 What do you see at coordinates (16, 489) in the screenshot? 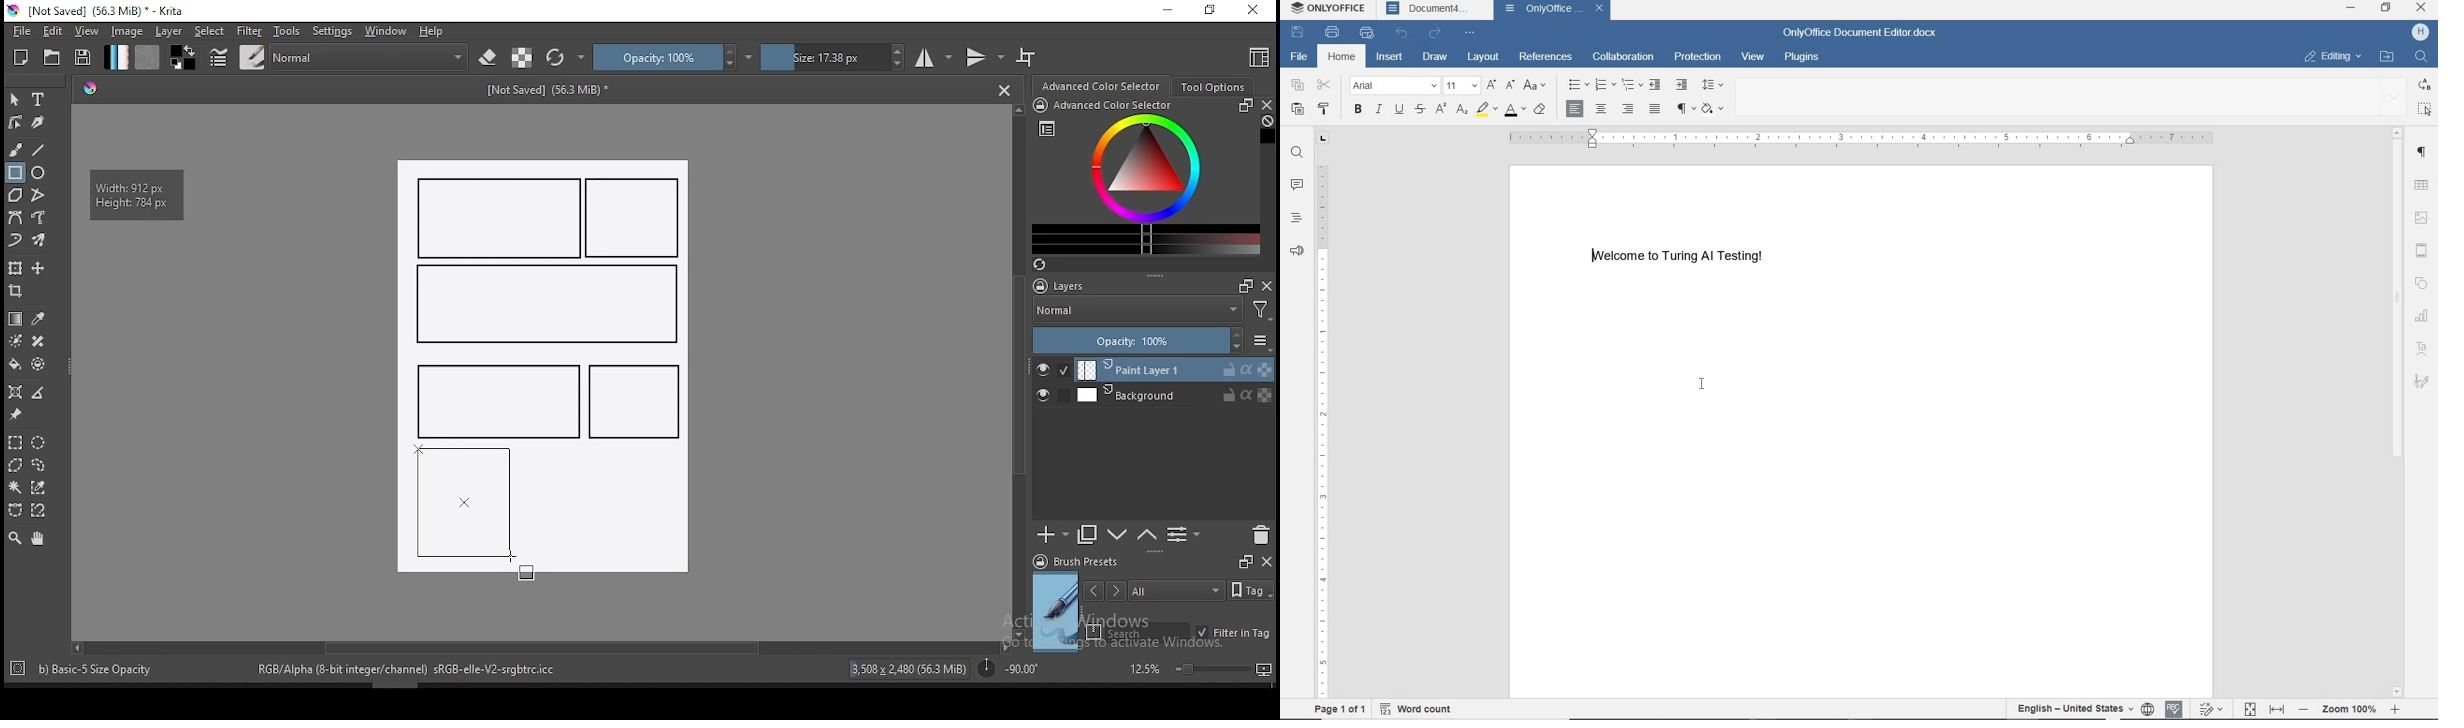
I see `contiguous selection tool` at bounding box center [16, 489].